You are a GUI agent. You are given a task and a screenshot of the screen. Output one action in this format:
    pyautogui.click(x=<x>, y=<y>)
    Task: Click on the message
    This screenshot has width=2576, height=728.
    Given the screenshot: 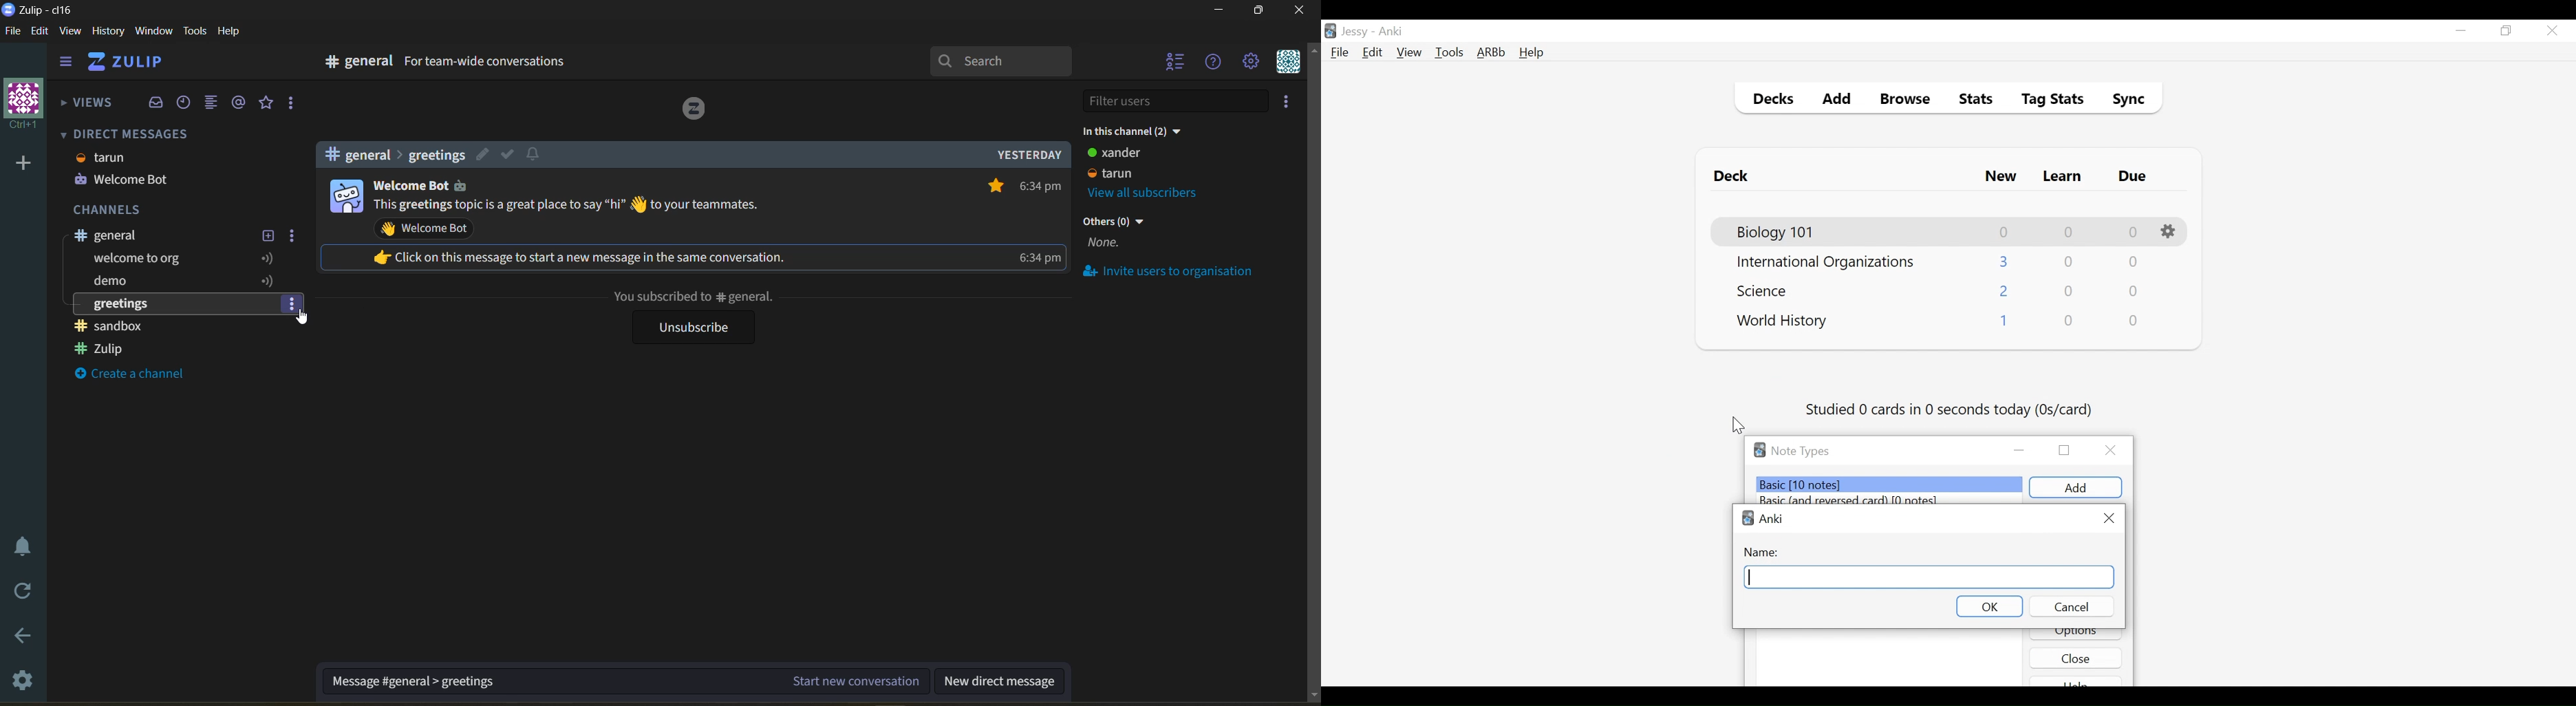 What is the action you would take?
    pyautogui.click(x=570, y=206)
    